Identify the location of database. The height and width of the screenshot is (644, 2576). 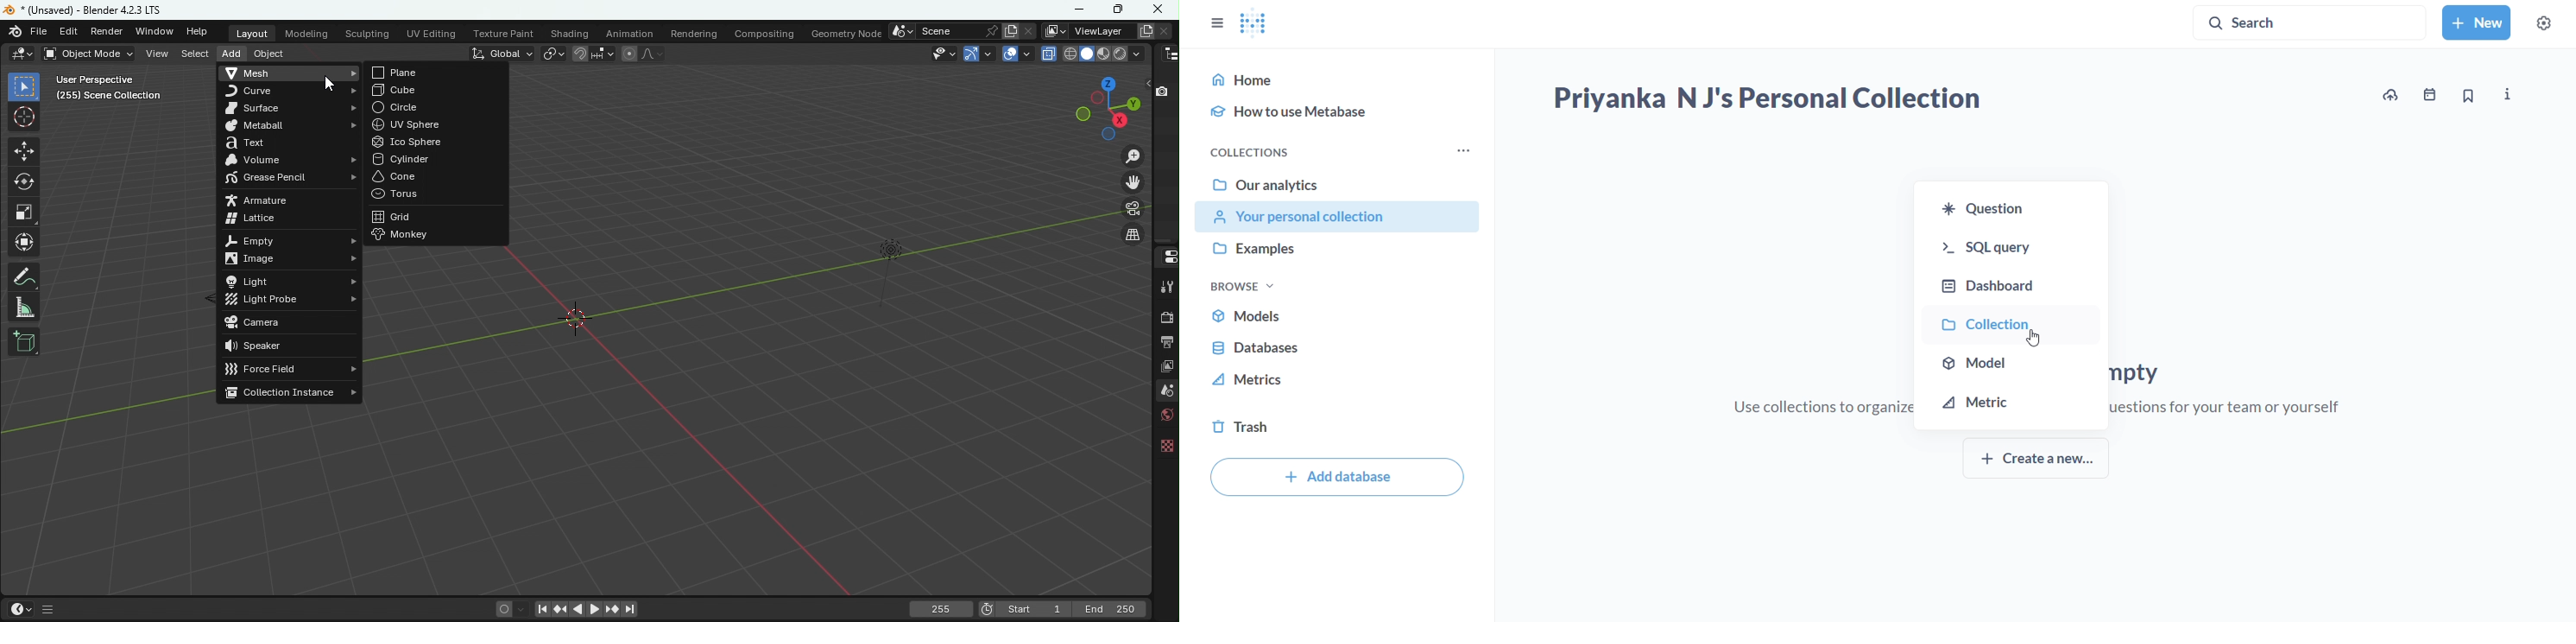
(1336, 347).